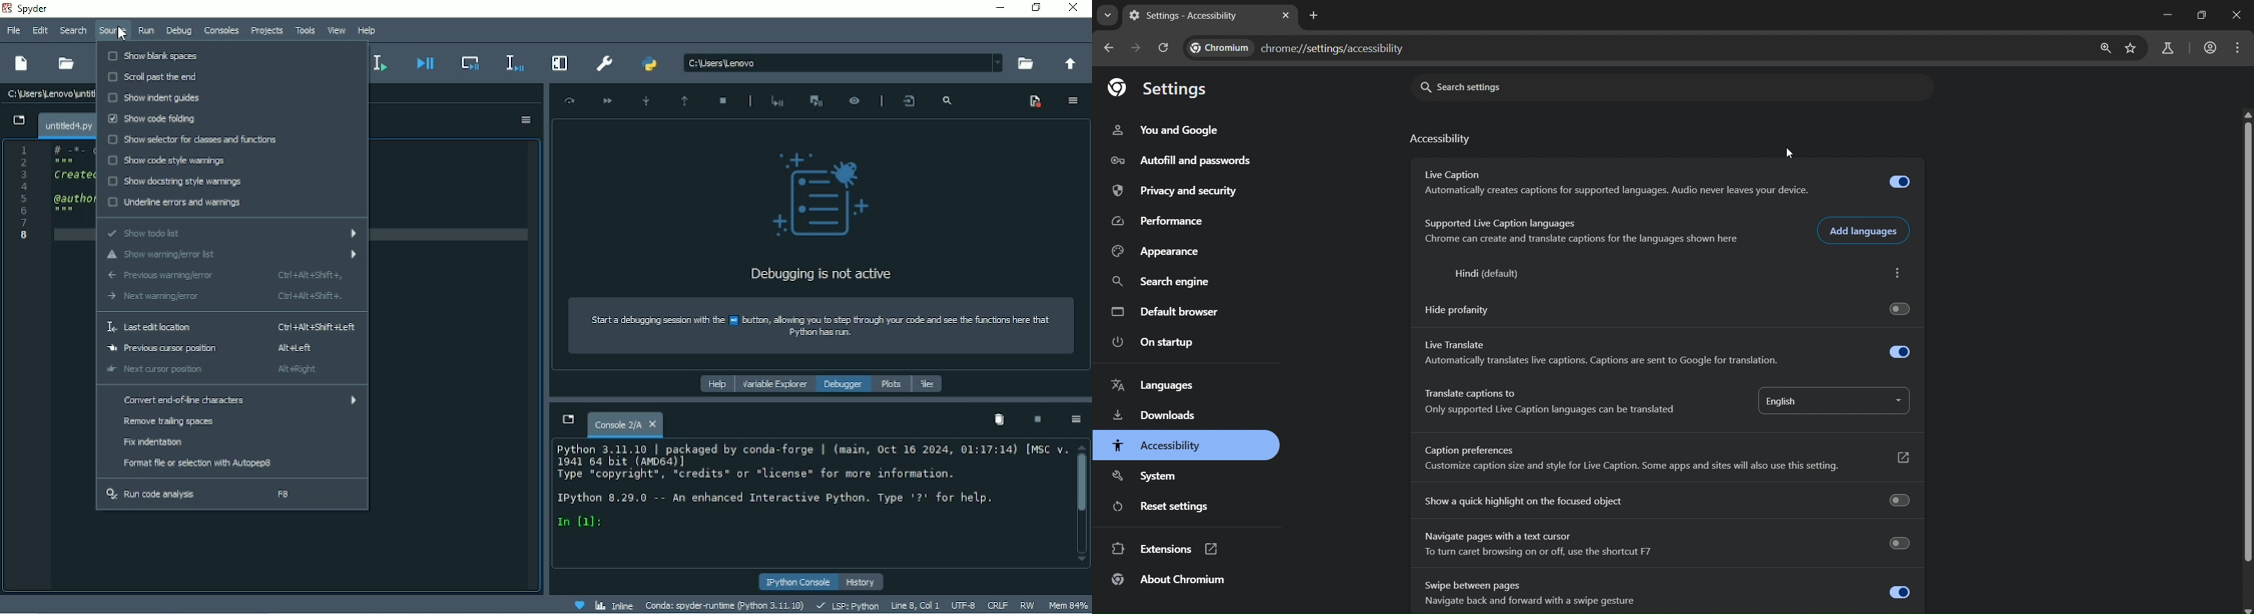 The height and width of the screenshot is (616, 2268). What do you see at coordinates (614, 606) in the screenshot?
I see `Inline` at bounding box center [614, 606].